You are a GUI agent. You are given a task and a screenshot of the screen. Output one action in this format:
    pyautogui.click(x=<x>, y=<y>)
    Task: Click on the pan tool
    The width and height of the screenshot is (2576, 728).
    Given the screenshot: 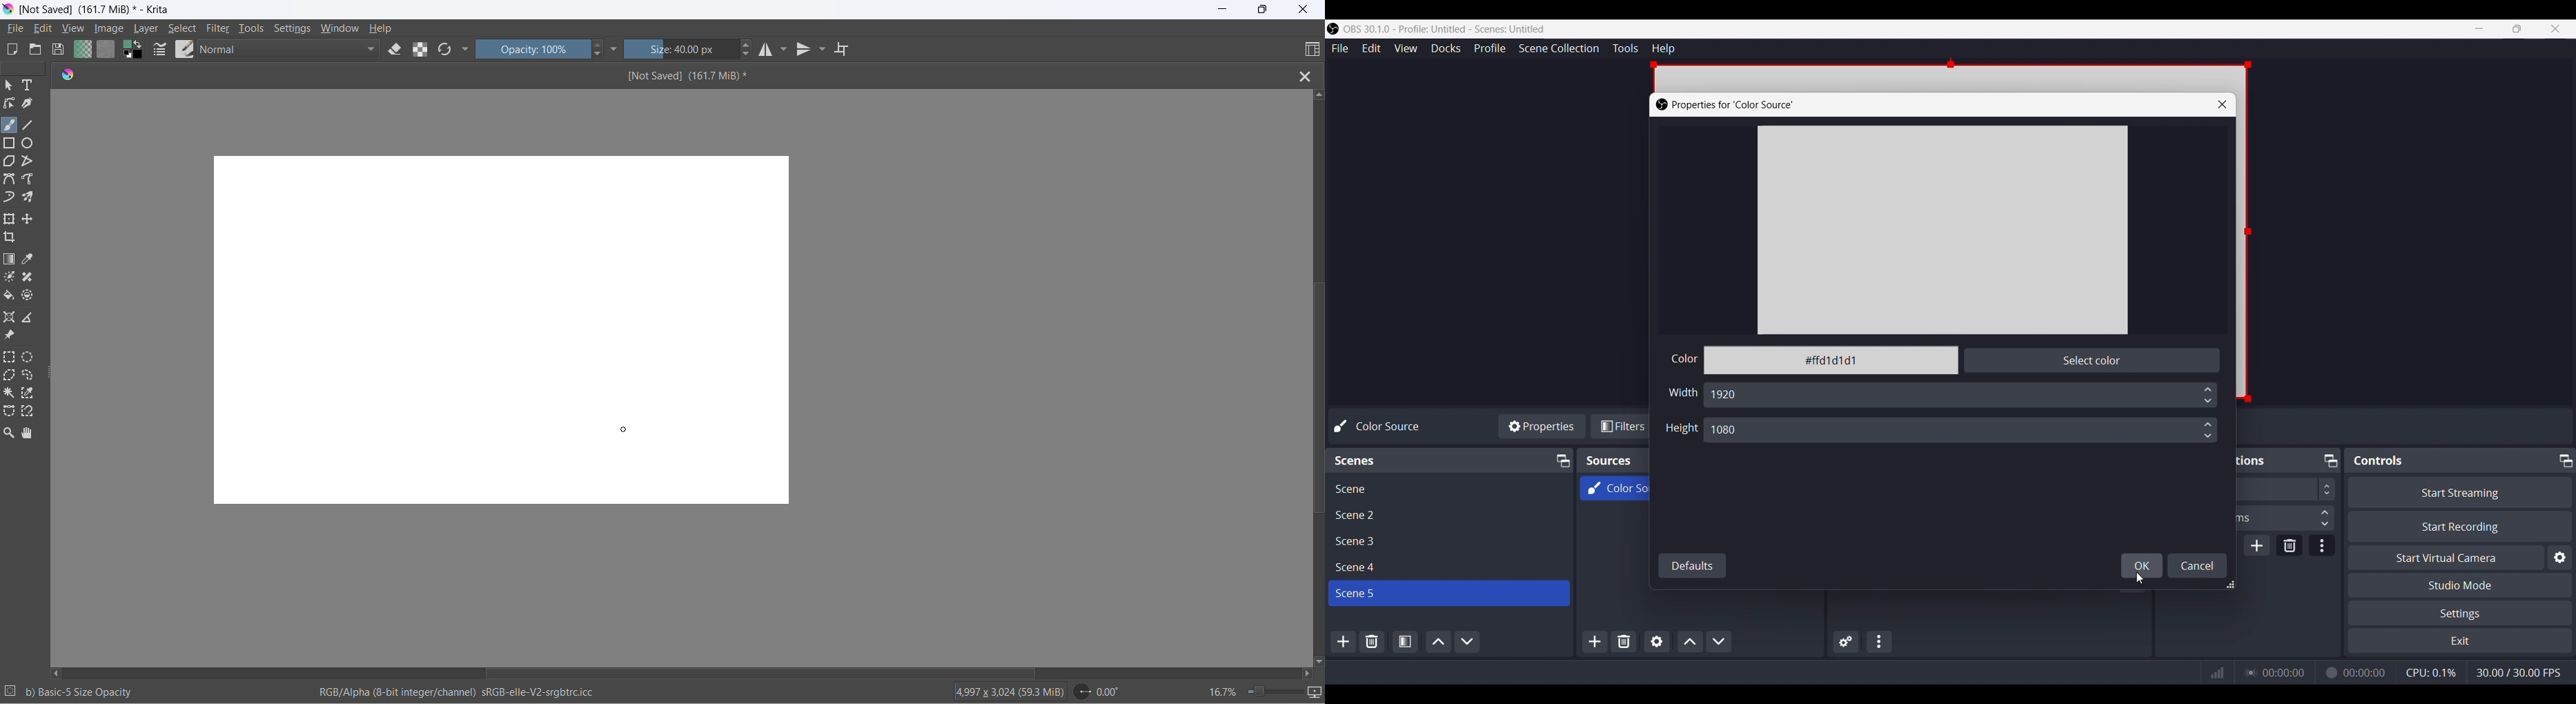 What is the action you would take?
    pyautogui.click(x=28, y=434)
    